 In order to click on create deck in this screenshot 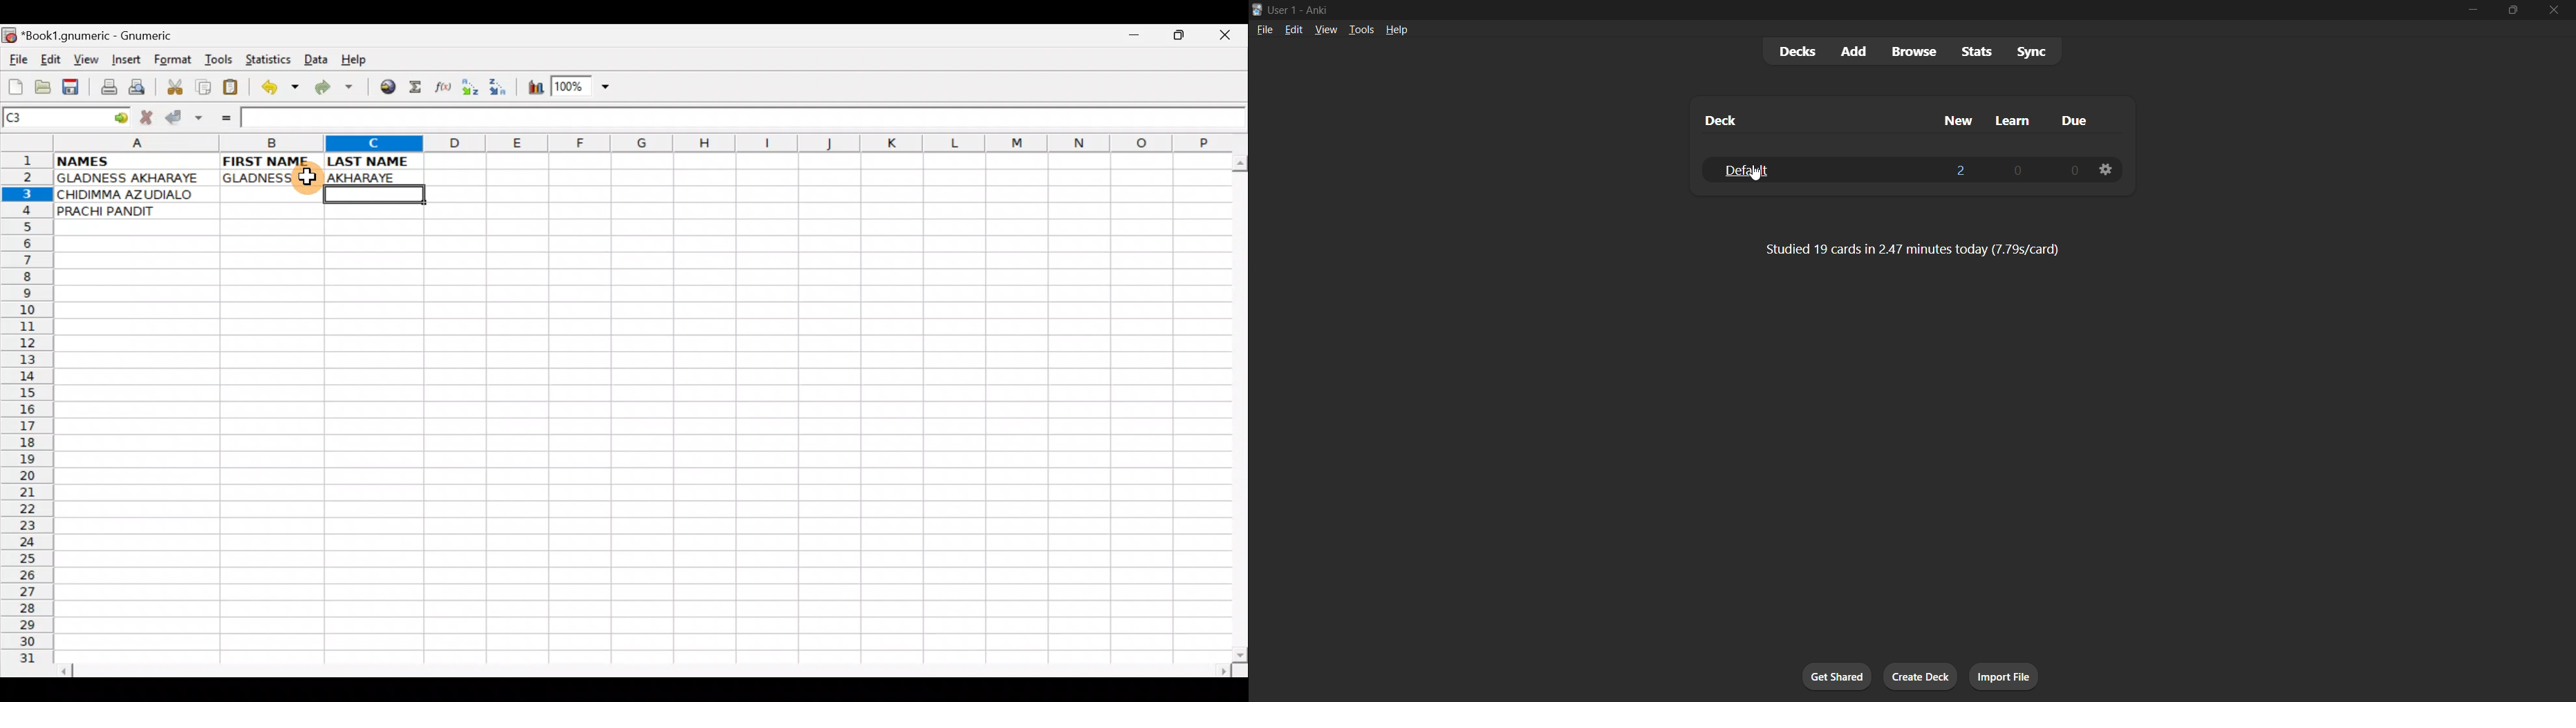, I will do `click(1921, 676)`.